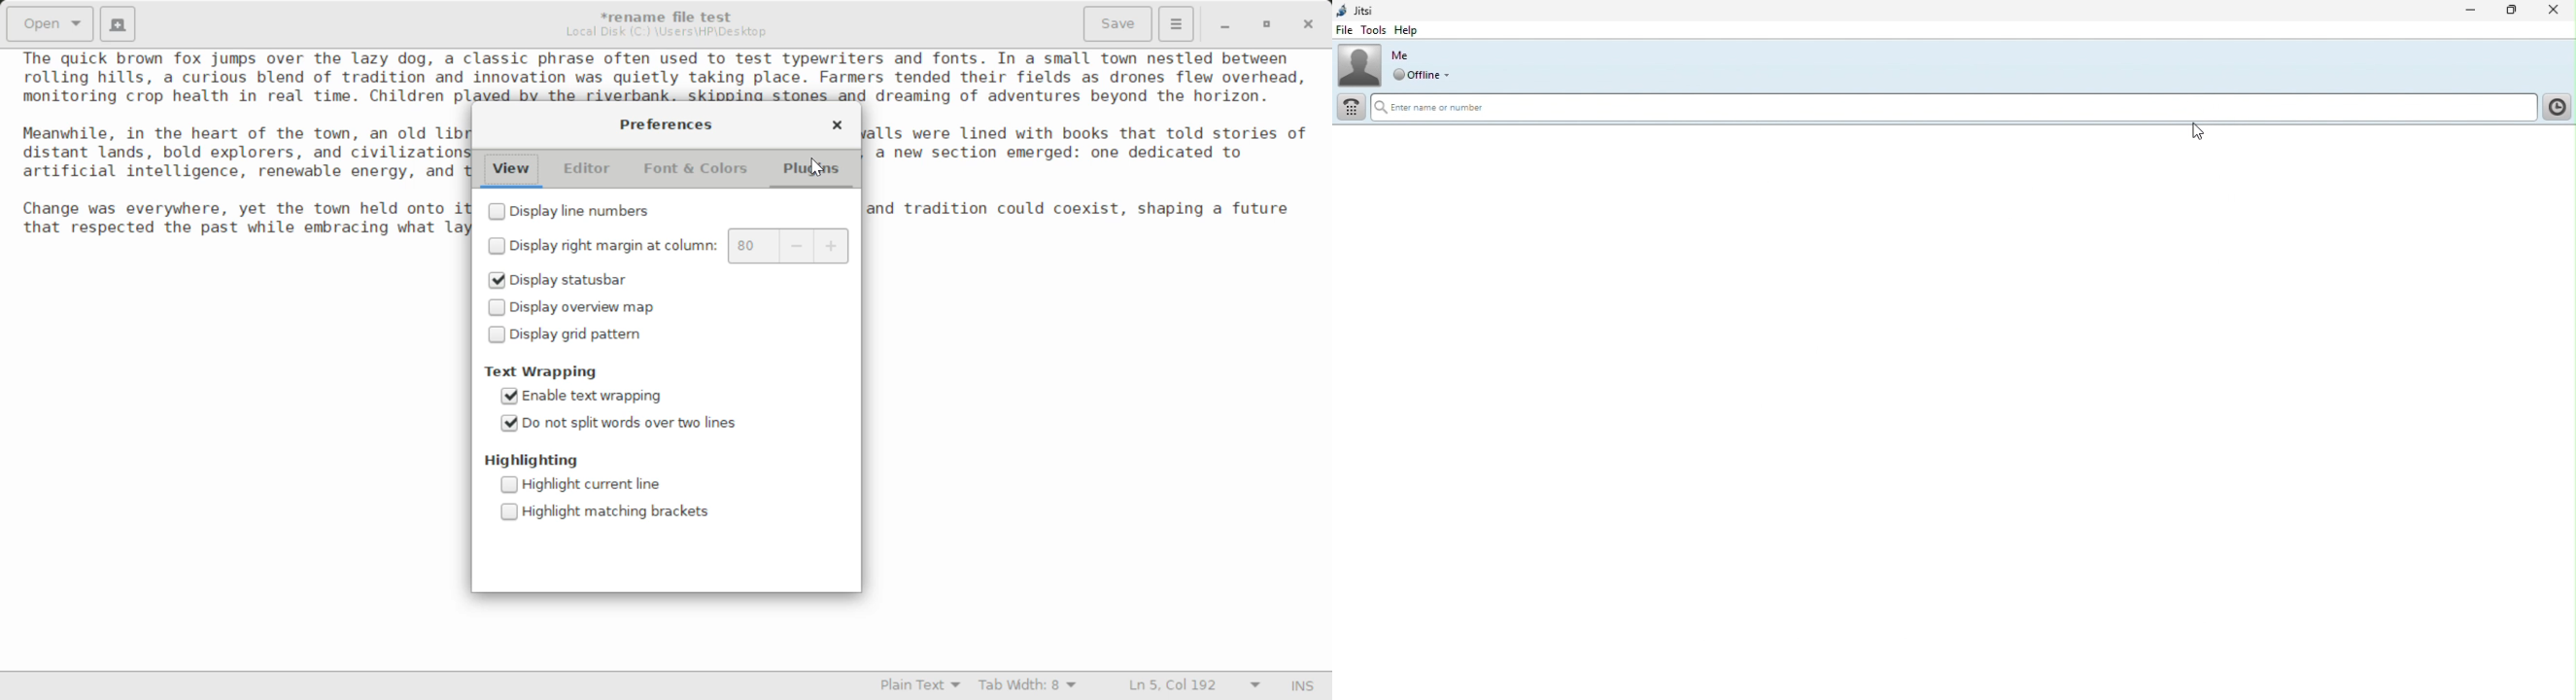 This screenshot has height=700, width=2576. Describe the element at coordinates (50, 22) in the screenshot. I see `Open Document` at that location.